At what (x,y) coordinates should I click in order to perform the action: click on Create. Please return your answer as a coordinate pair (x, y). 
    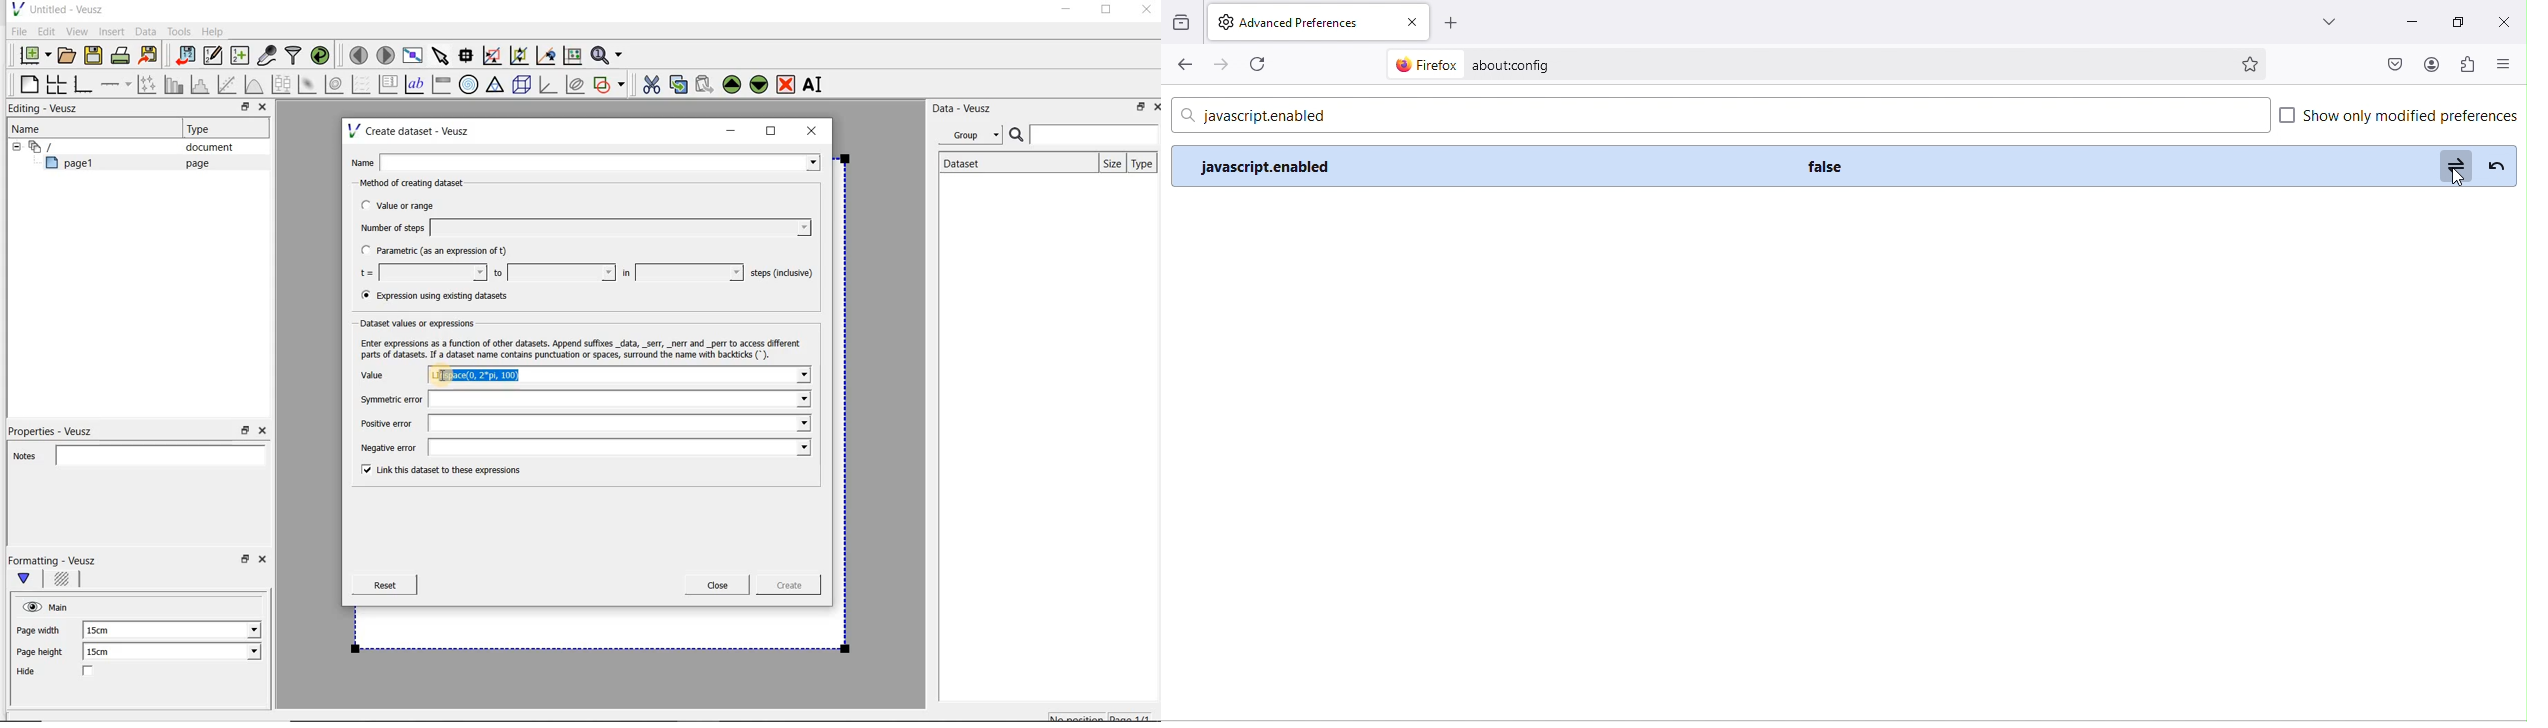
    Looking at the image, I should click on (785, 587).